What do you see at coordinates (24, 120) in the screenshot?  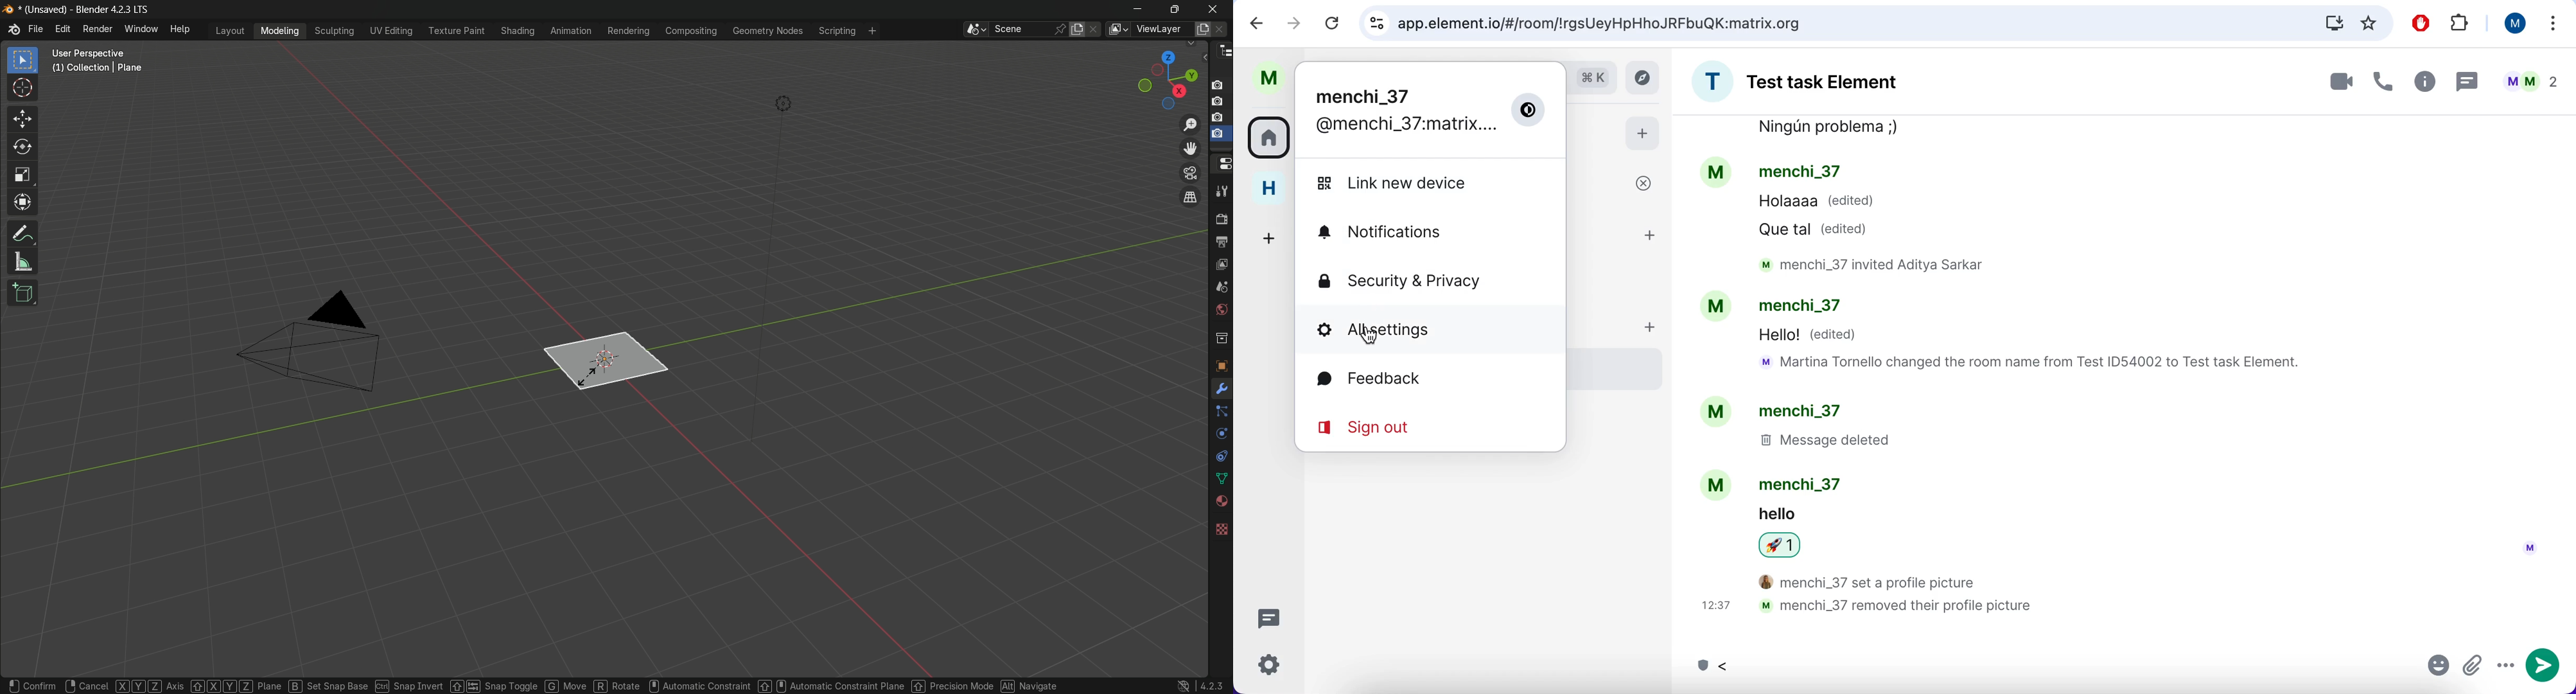 I see `move` at bounding box center [24, 120].